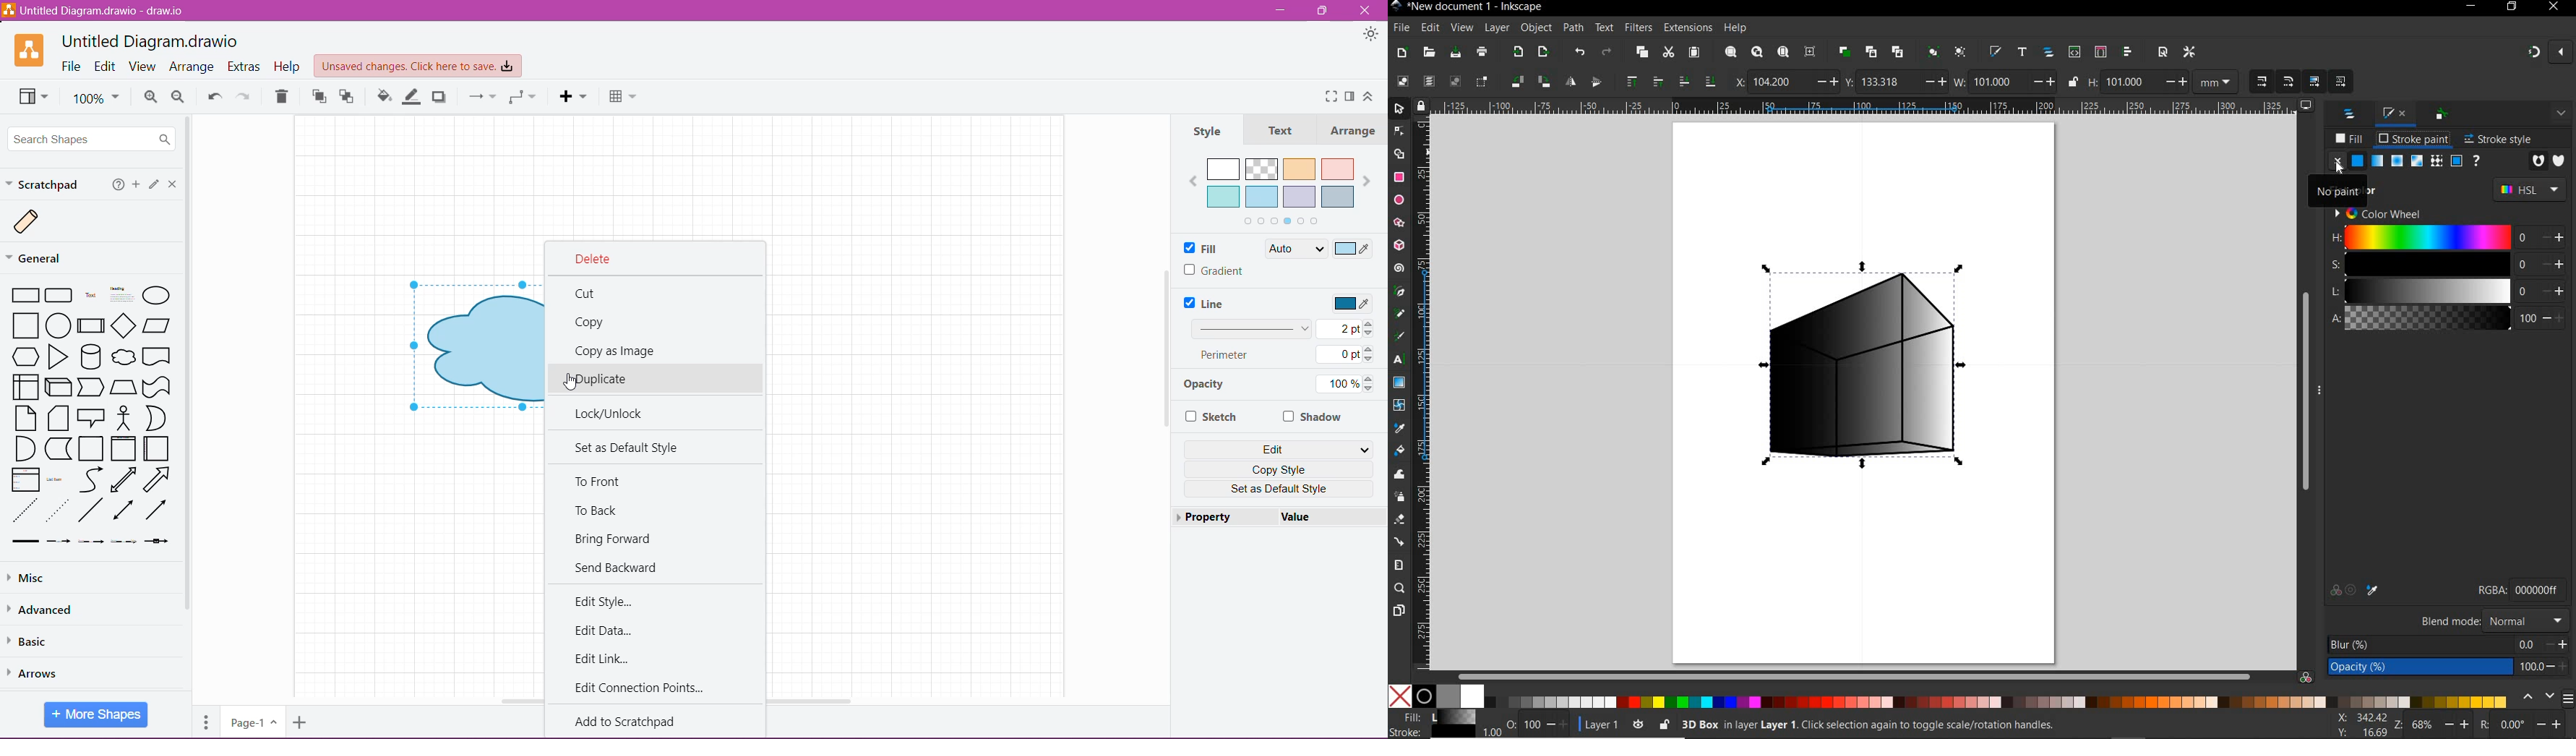 The width and height of the screenshot is (2576, 756). Describe the element at coordinates (594, 323) in the screenshot. I see `Copy` at that location.